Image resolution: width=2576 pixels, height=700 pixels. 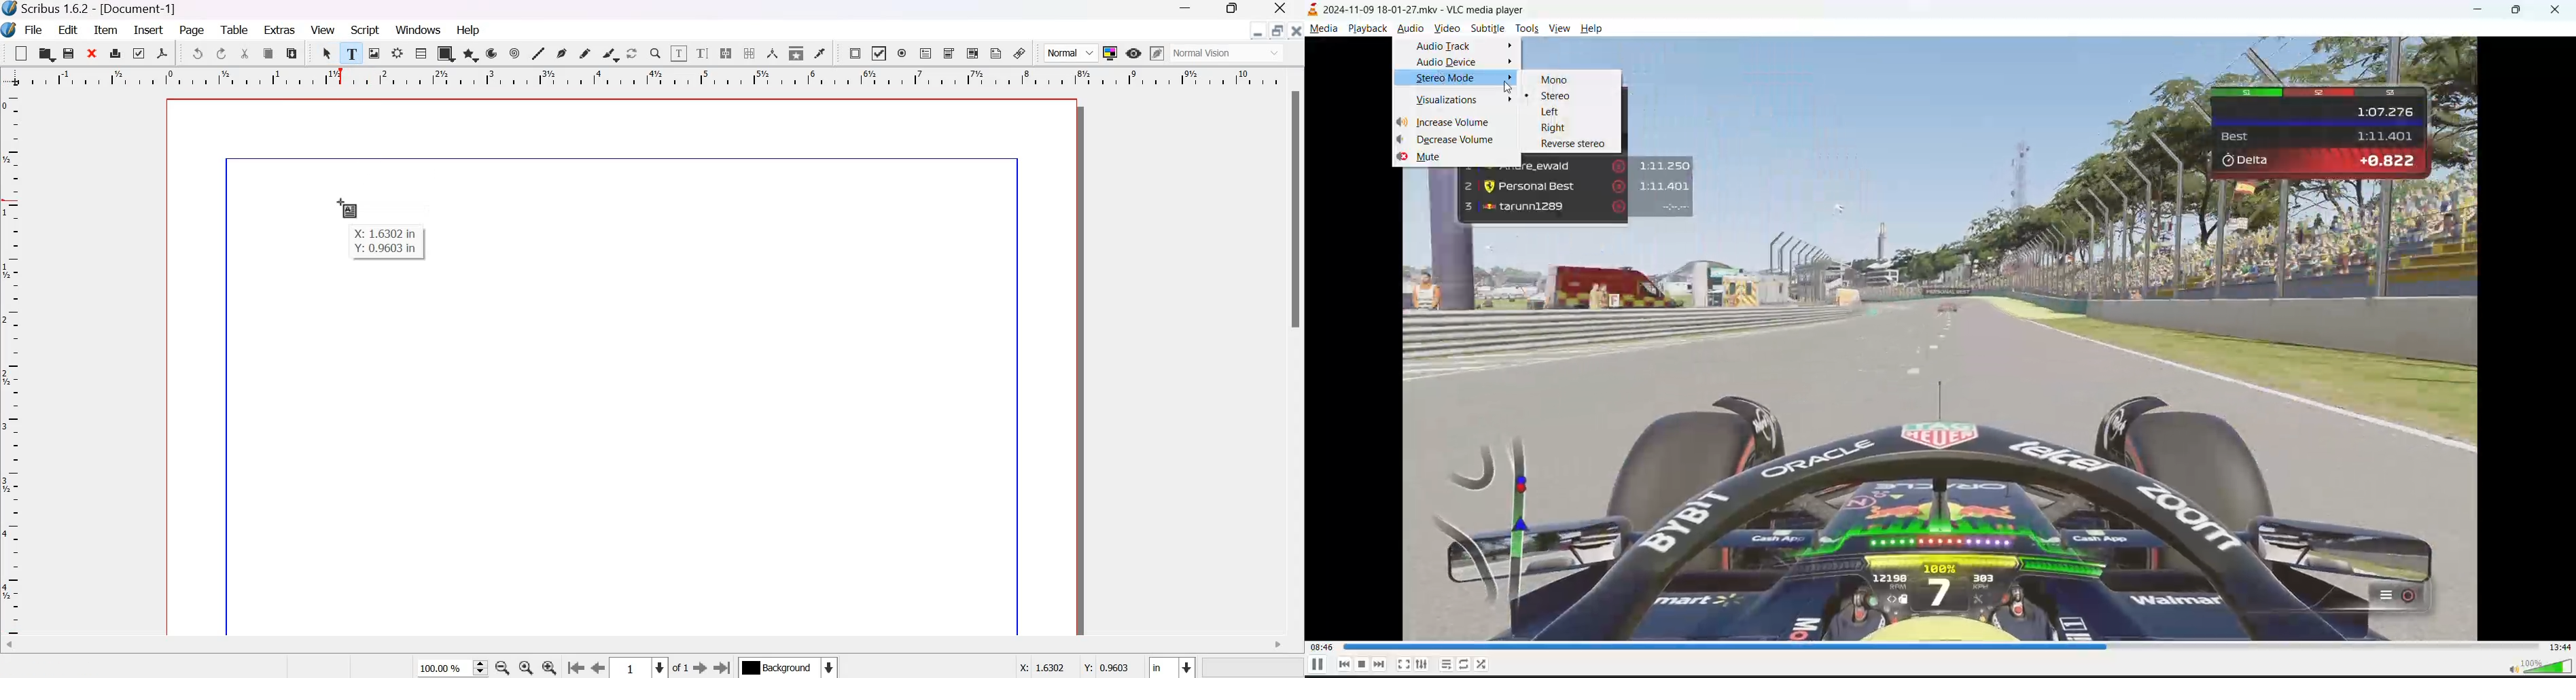 I want to click on Normal, so click(x=1071, y=53).